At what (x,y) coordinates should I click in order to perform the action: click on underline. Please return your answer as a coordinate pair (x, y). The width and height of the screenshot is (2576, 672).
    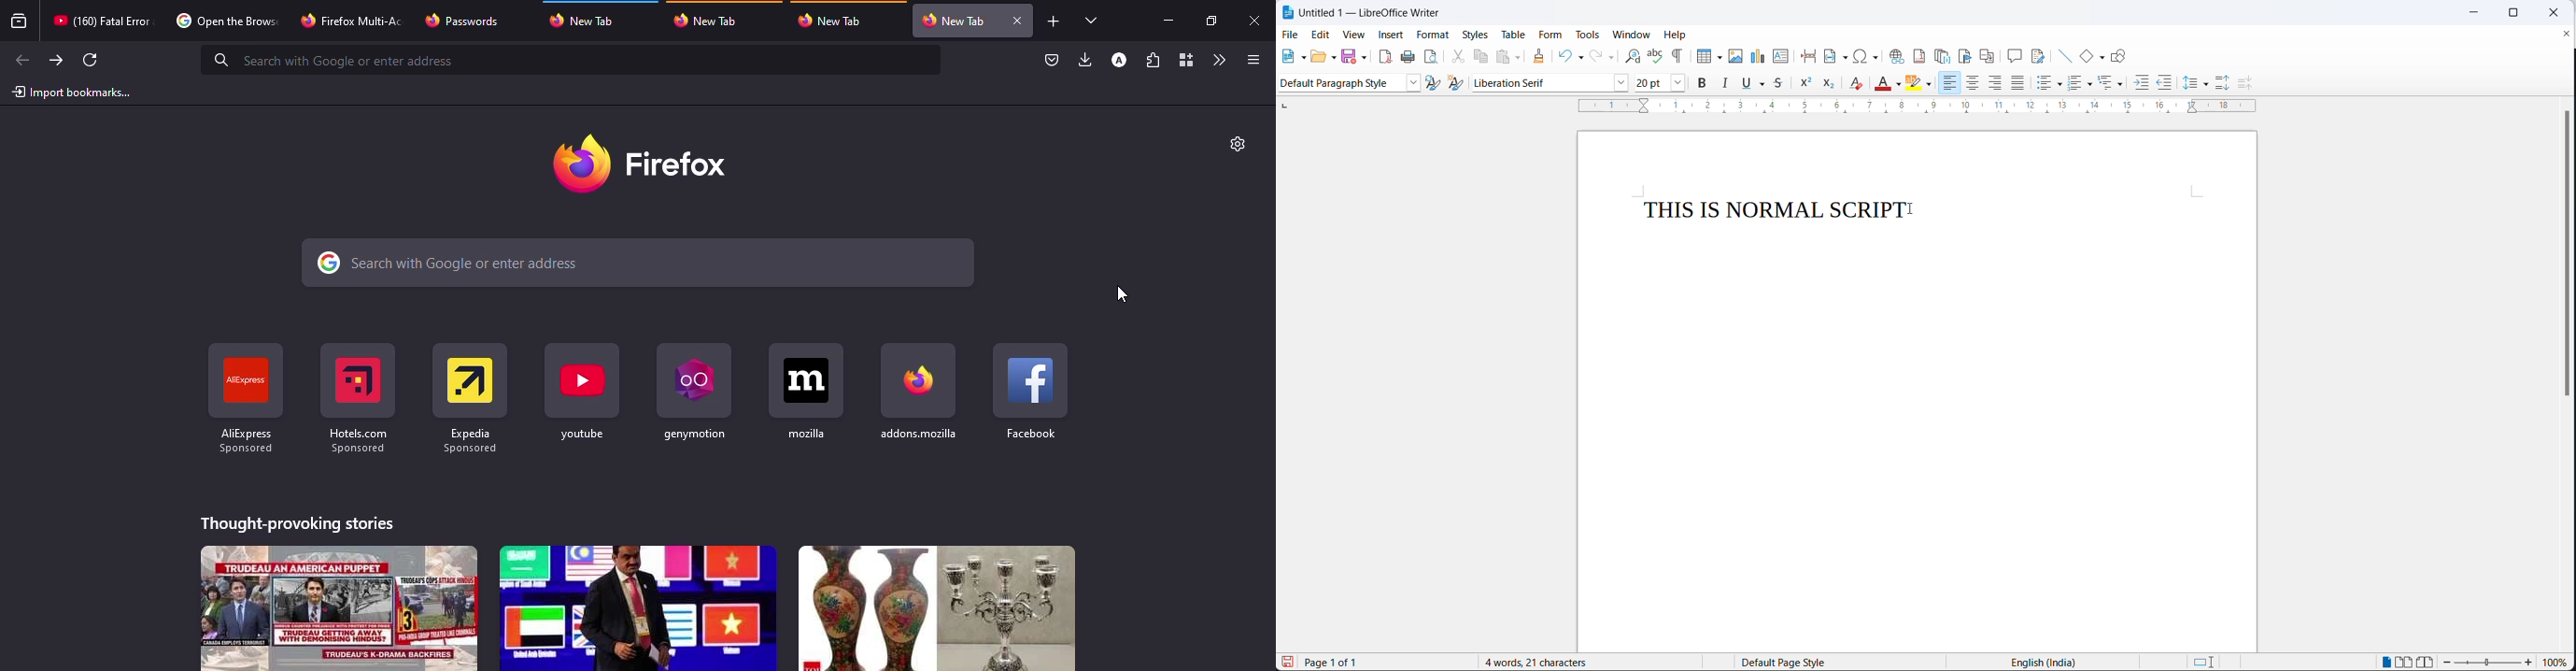
    Looking at the image, I should click on (1747, 83).